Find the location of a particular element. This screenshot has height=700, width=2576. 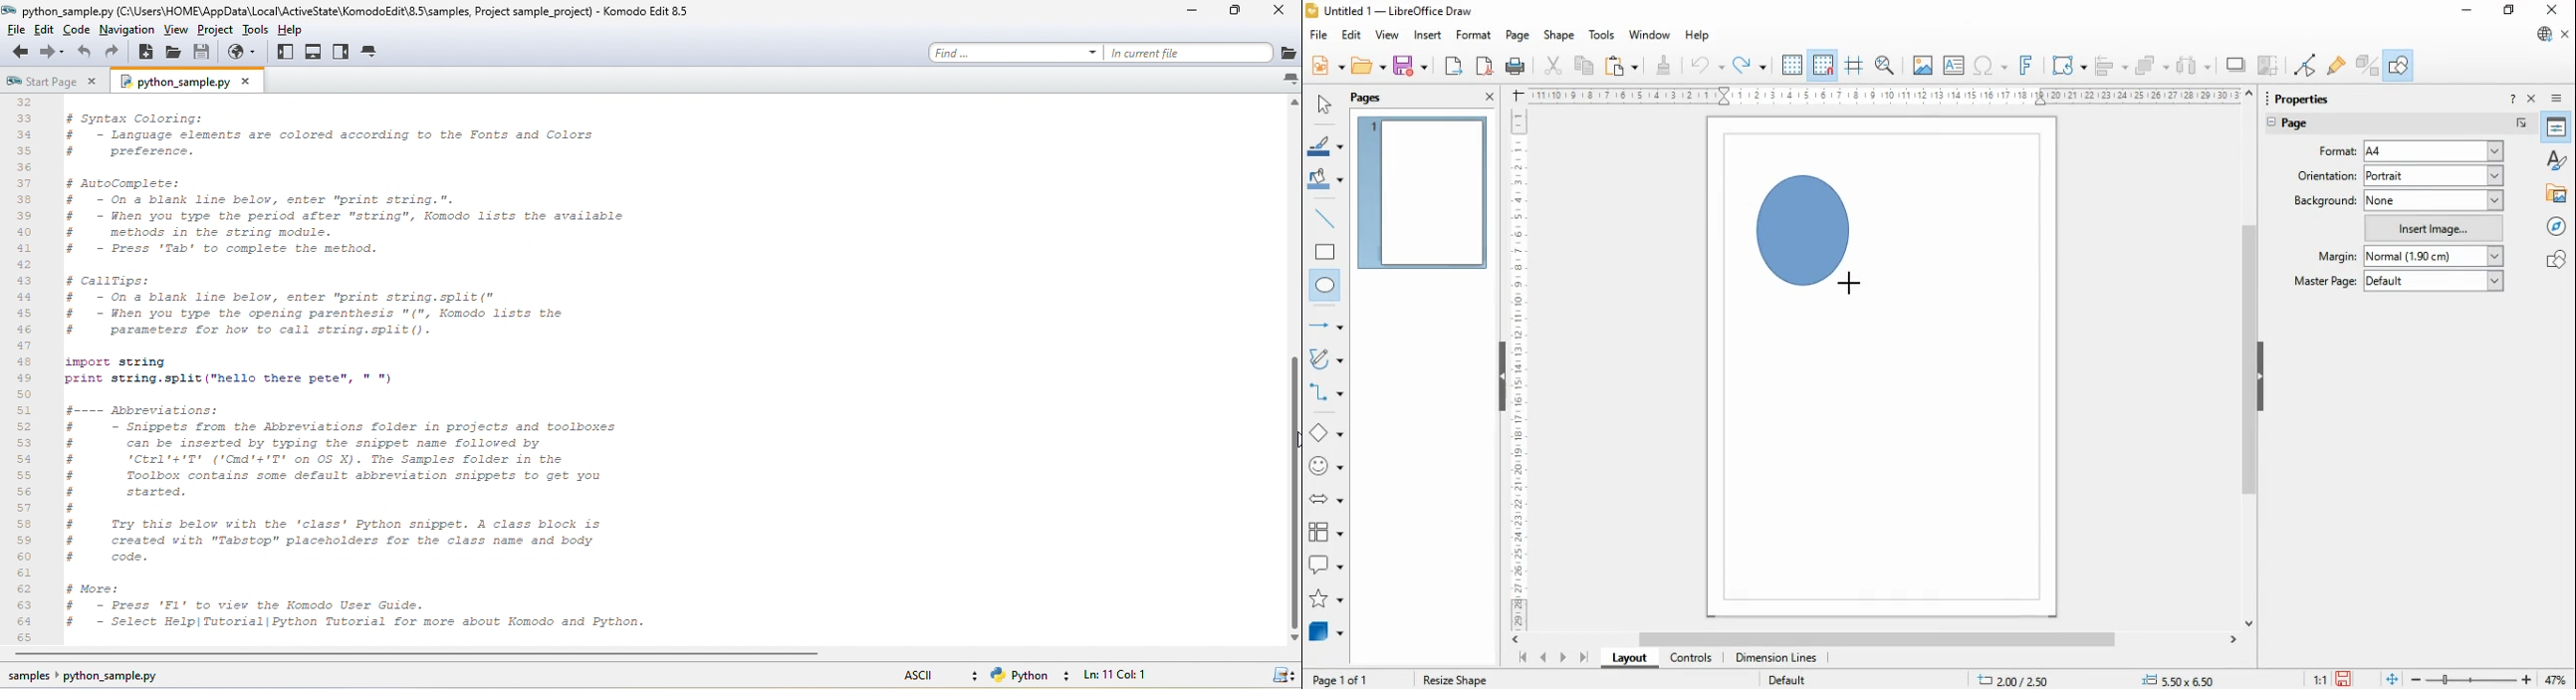

scroll up  is located at coordinates (1293, 104).